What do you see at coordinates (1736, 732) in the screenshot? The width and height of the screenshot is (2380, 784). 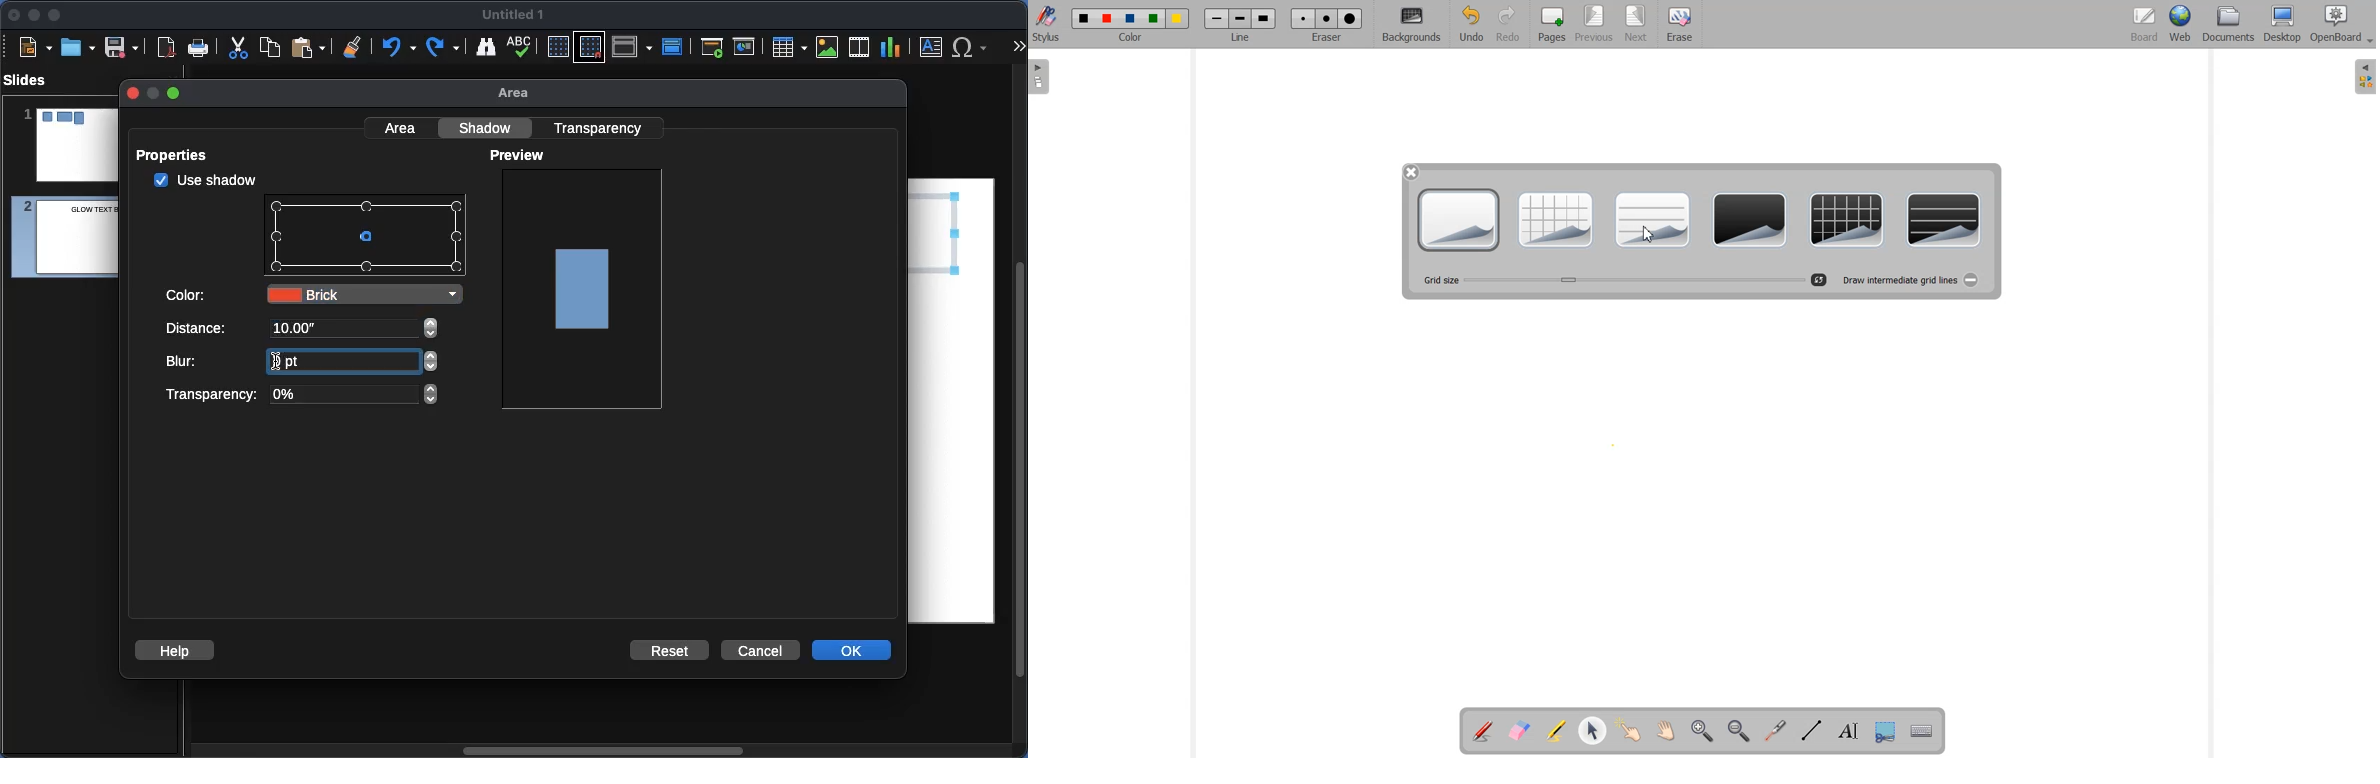 I see `Zoom Out` at bounding box center [1736, 732].